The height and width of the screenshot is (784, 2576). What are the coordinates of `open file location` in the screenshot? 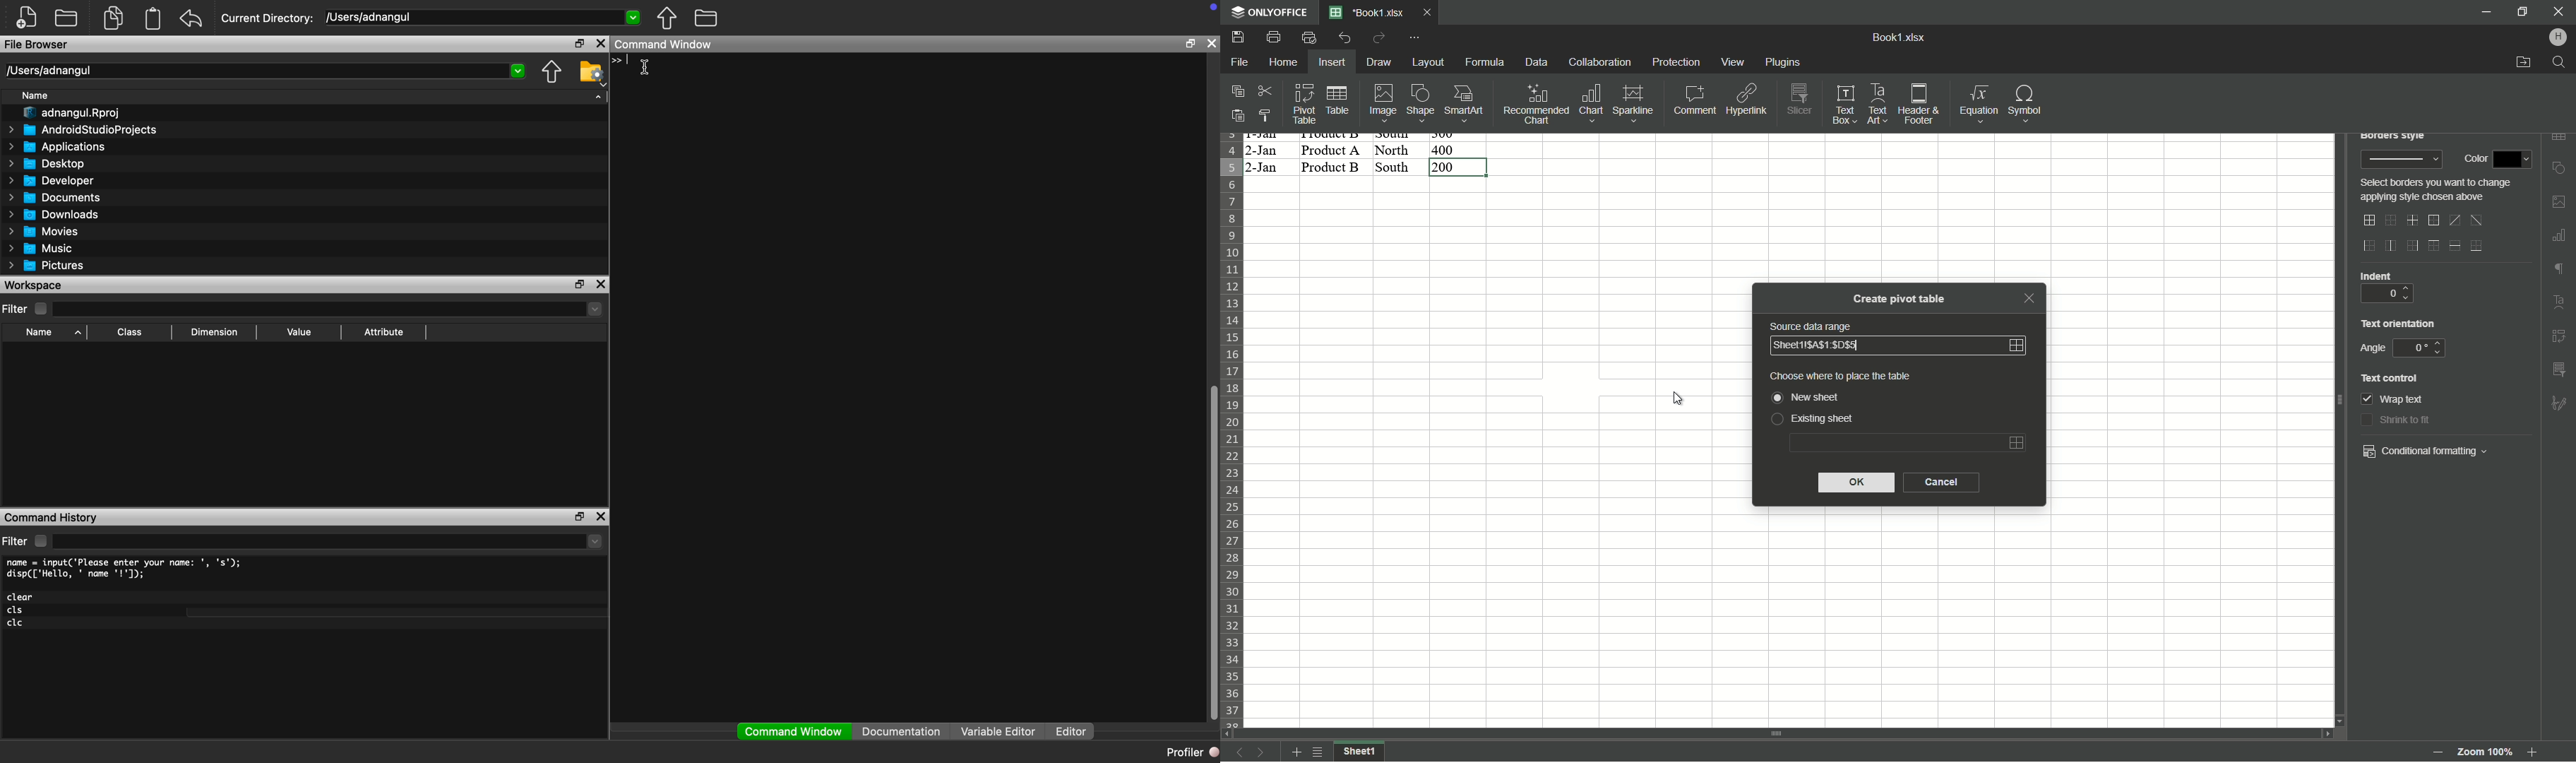 It's located at (2522, 63).